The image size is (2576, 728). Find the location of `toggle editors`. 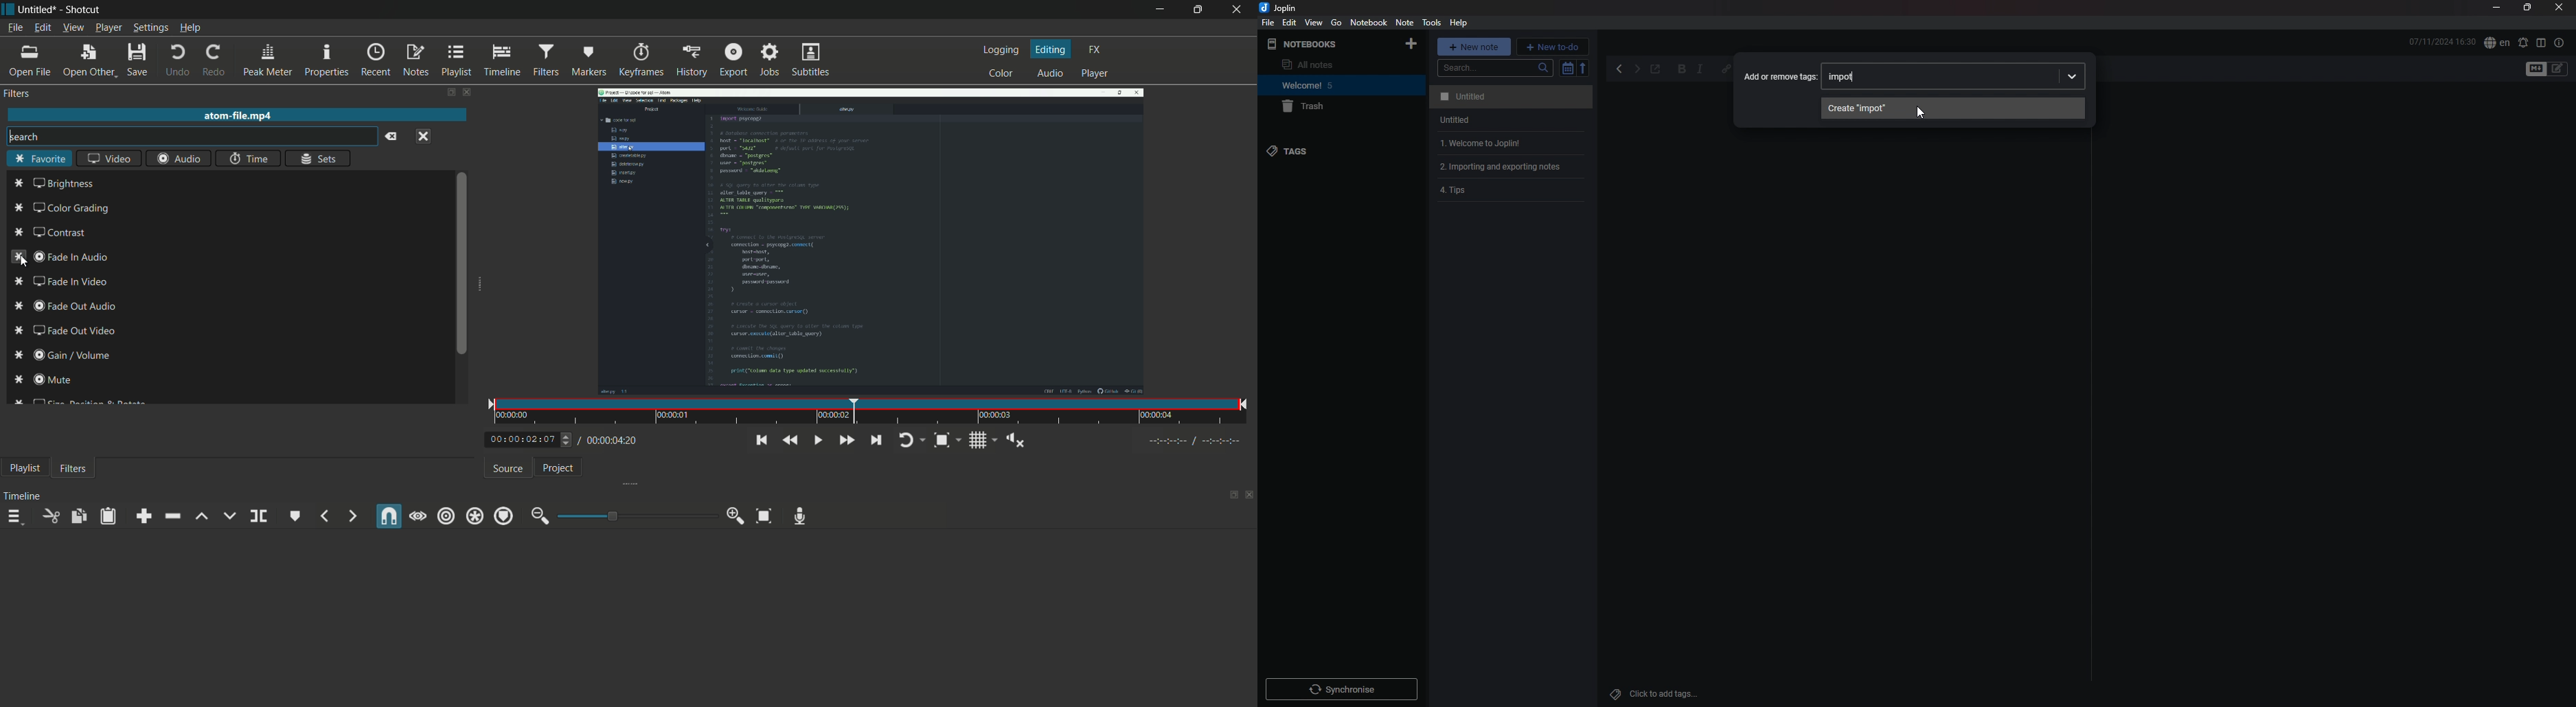

toggle editors is located at coordinates (2558, 69).